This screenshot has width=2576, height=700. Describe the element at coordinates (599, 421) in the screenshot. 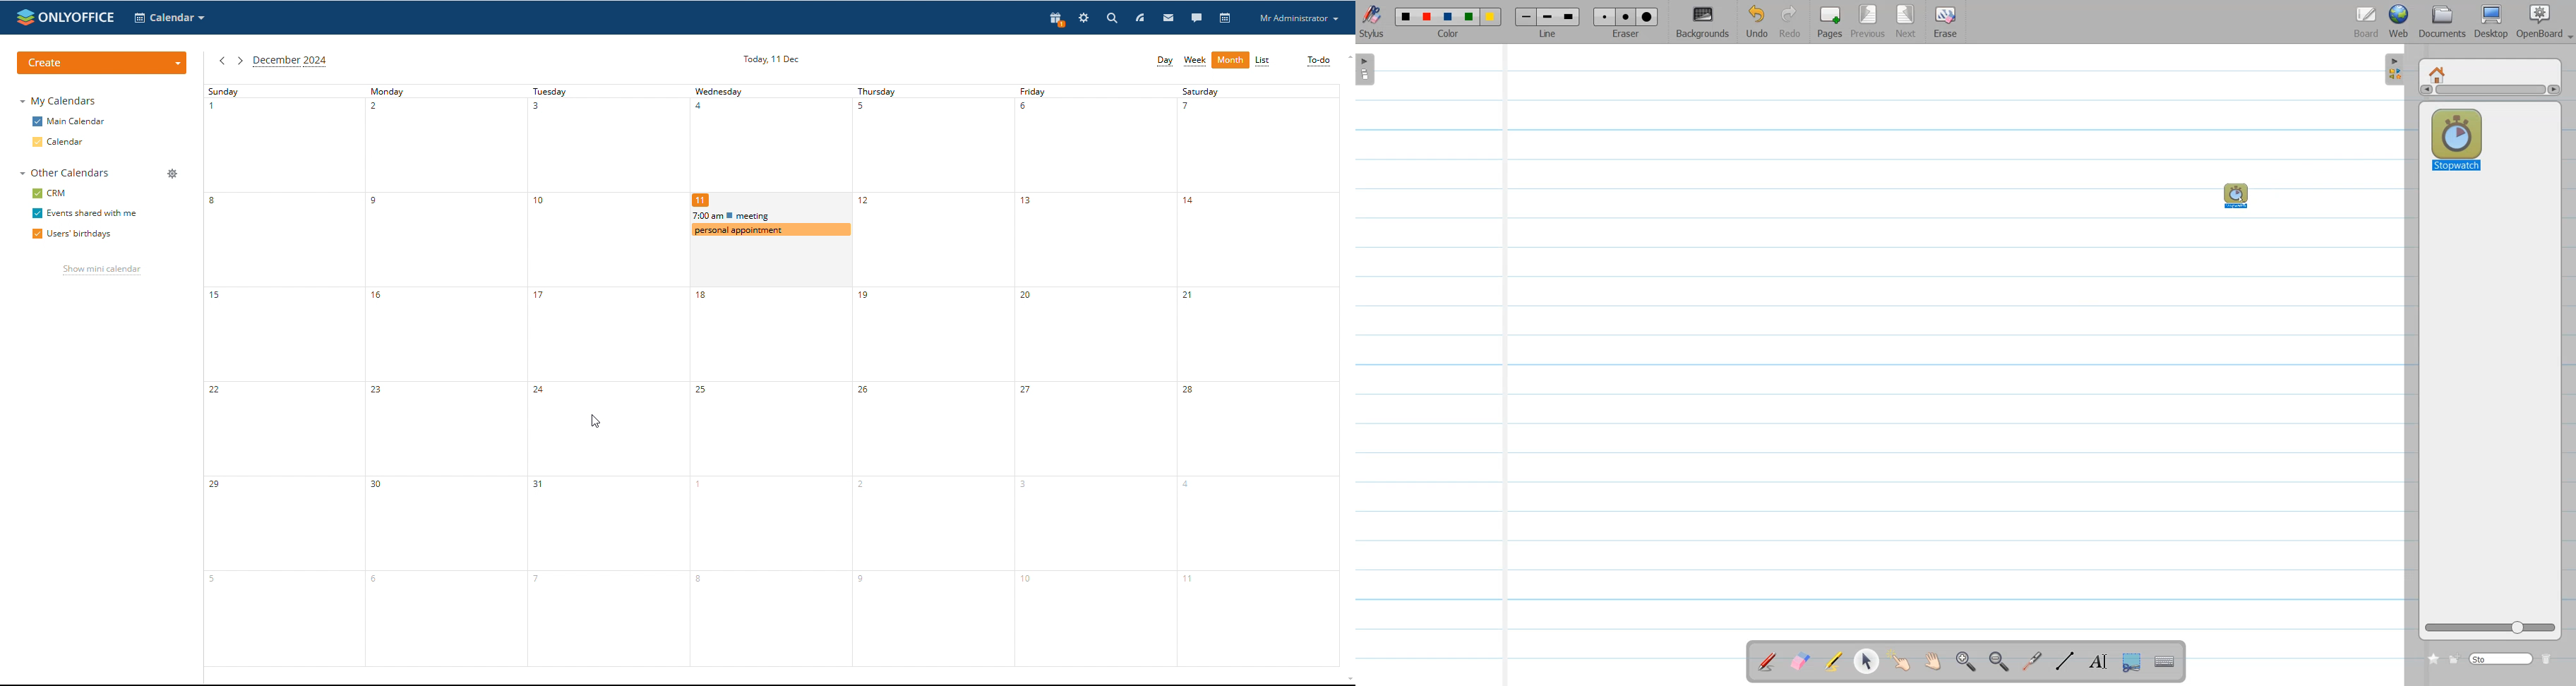

I see `mouse pointer` at that location.